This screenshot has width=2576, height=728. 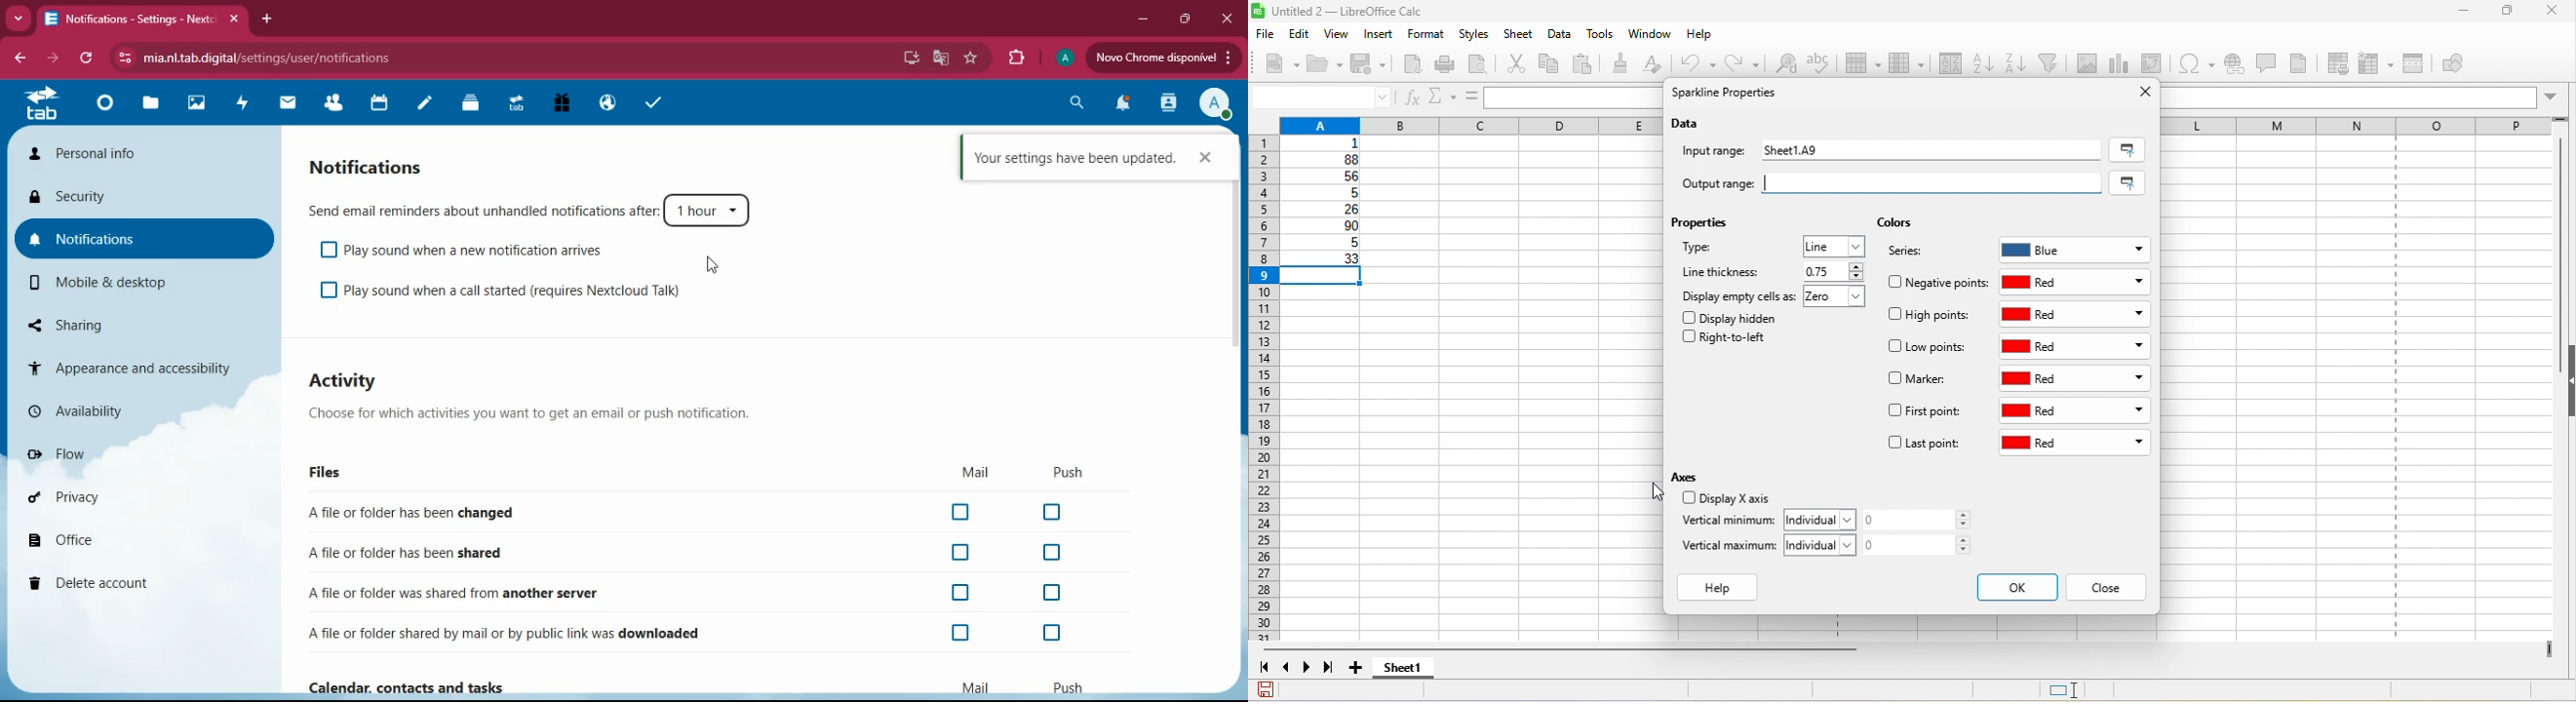 What do you see at coordinates (1328, 177) in the screenshot?
I see `56` at bounding box center [1328, 177].